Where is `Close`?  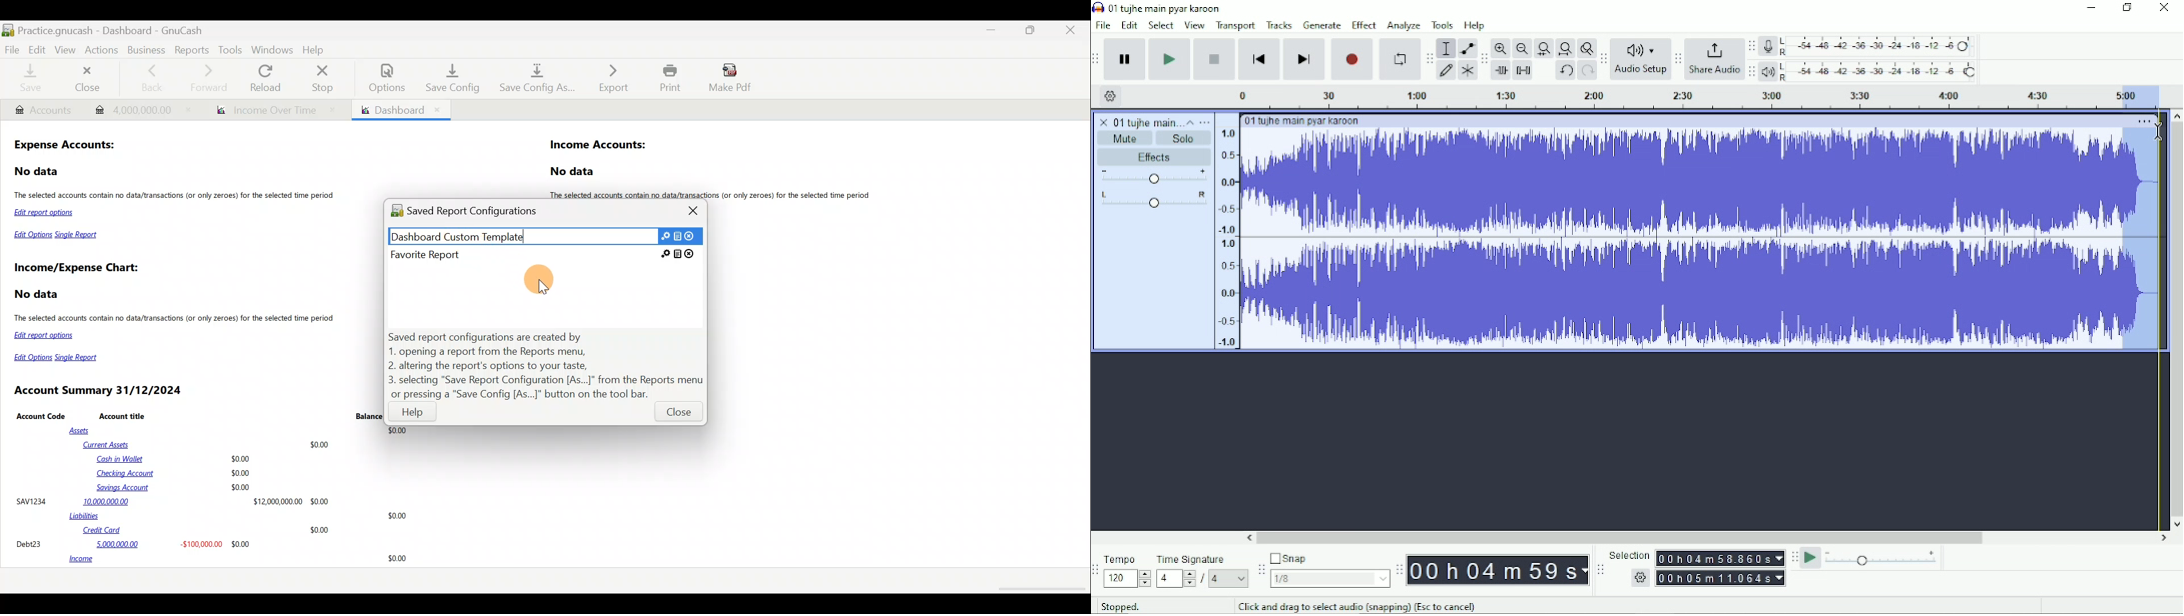
Close is located at coordinates (678, 414).